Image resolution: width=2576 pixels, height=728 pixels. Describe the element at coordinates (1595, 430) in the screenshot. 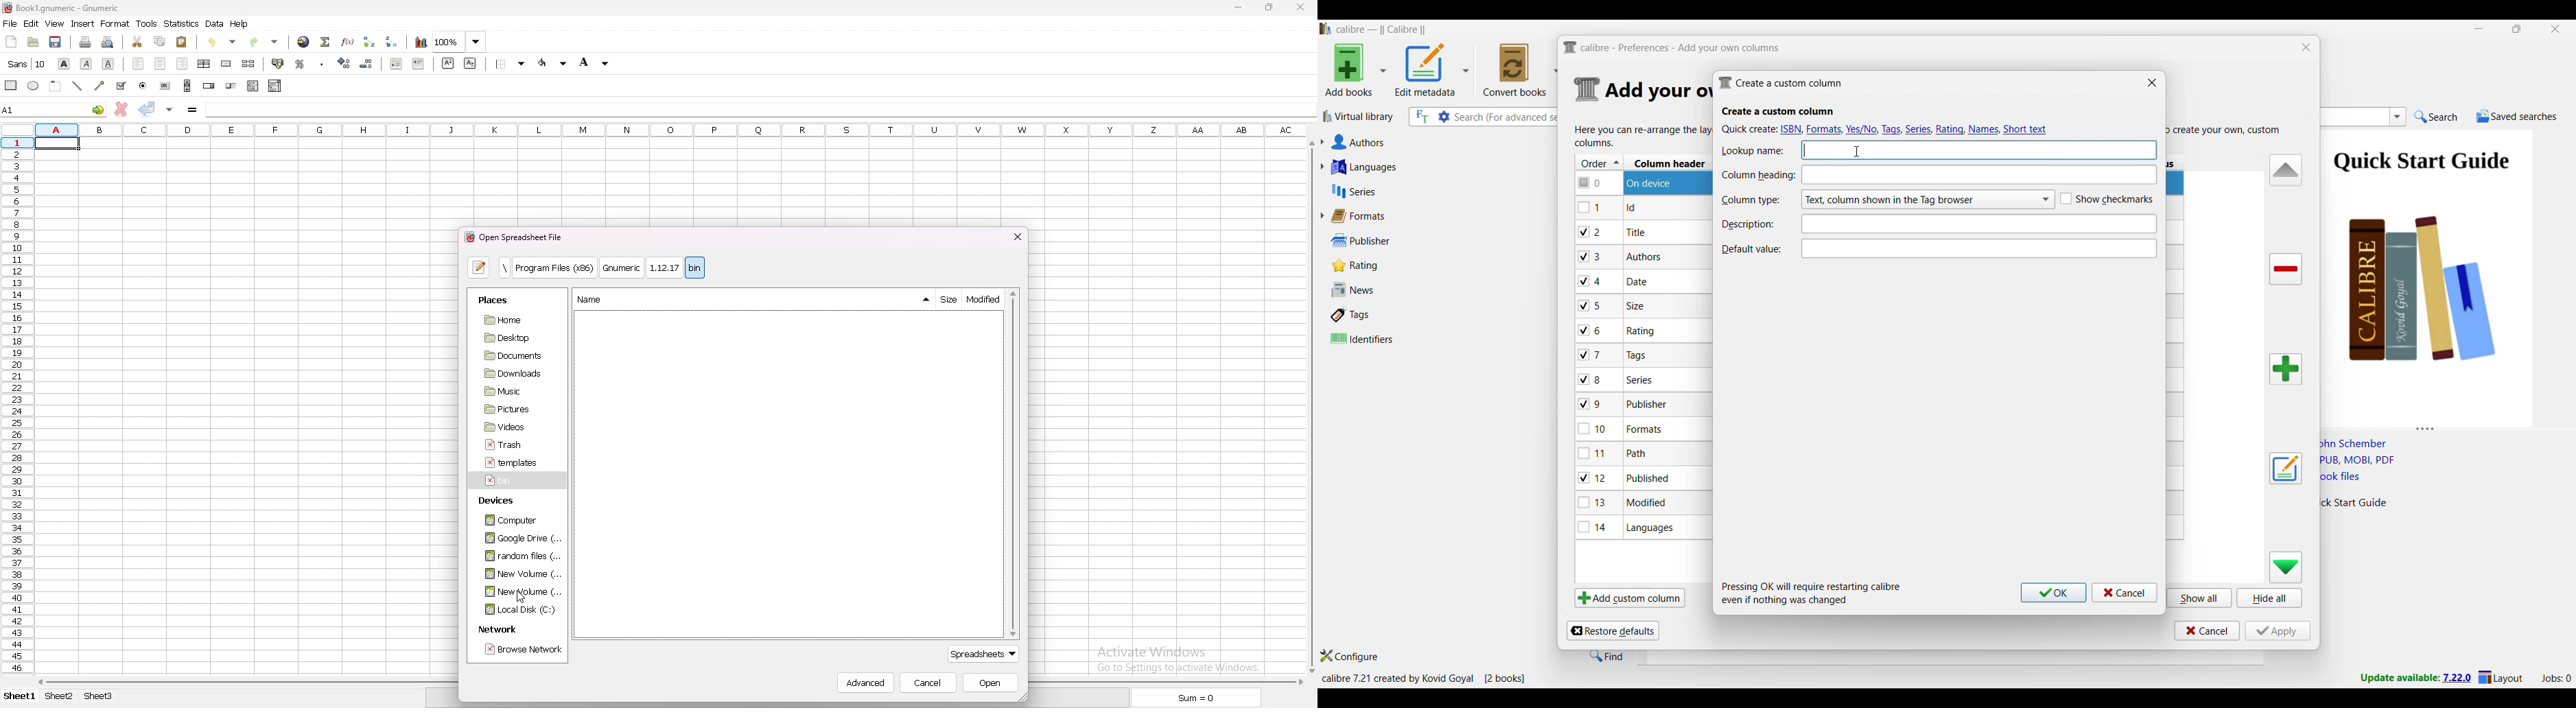

I see `checkbox - 10` at that location.